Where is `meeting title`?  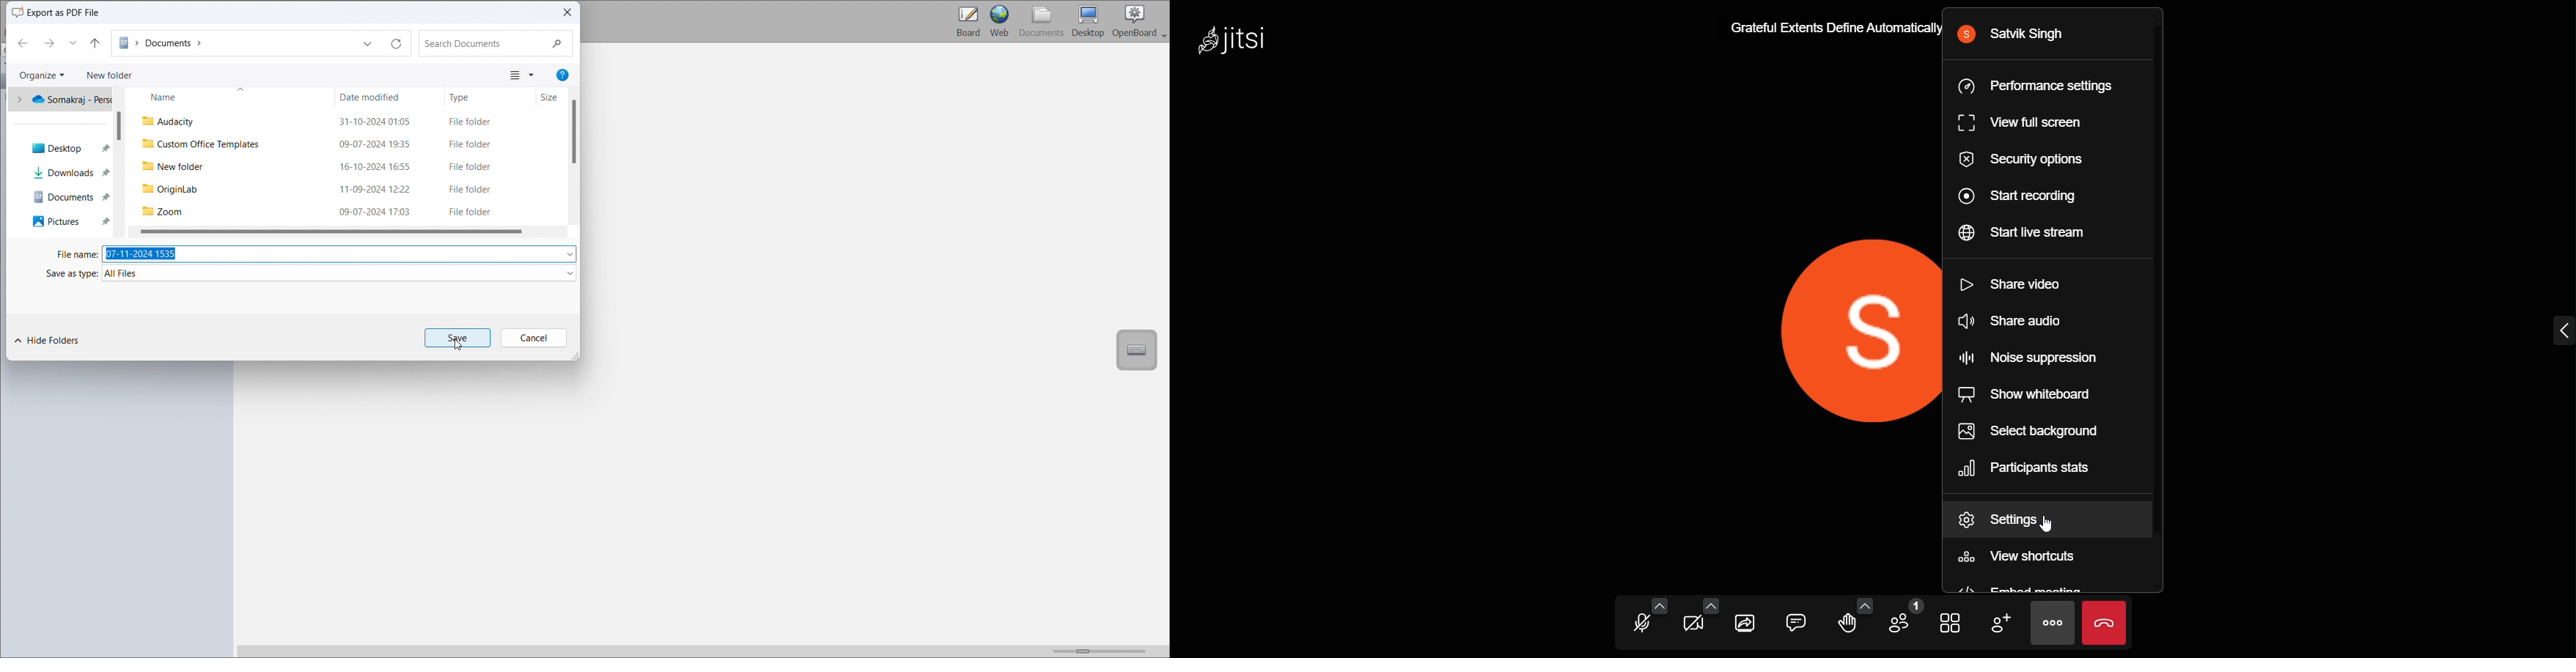 meeting title is located at coordinates (1834, 28).